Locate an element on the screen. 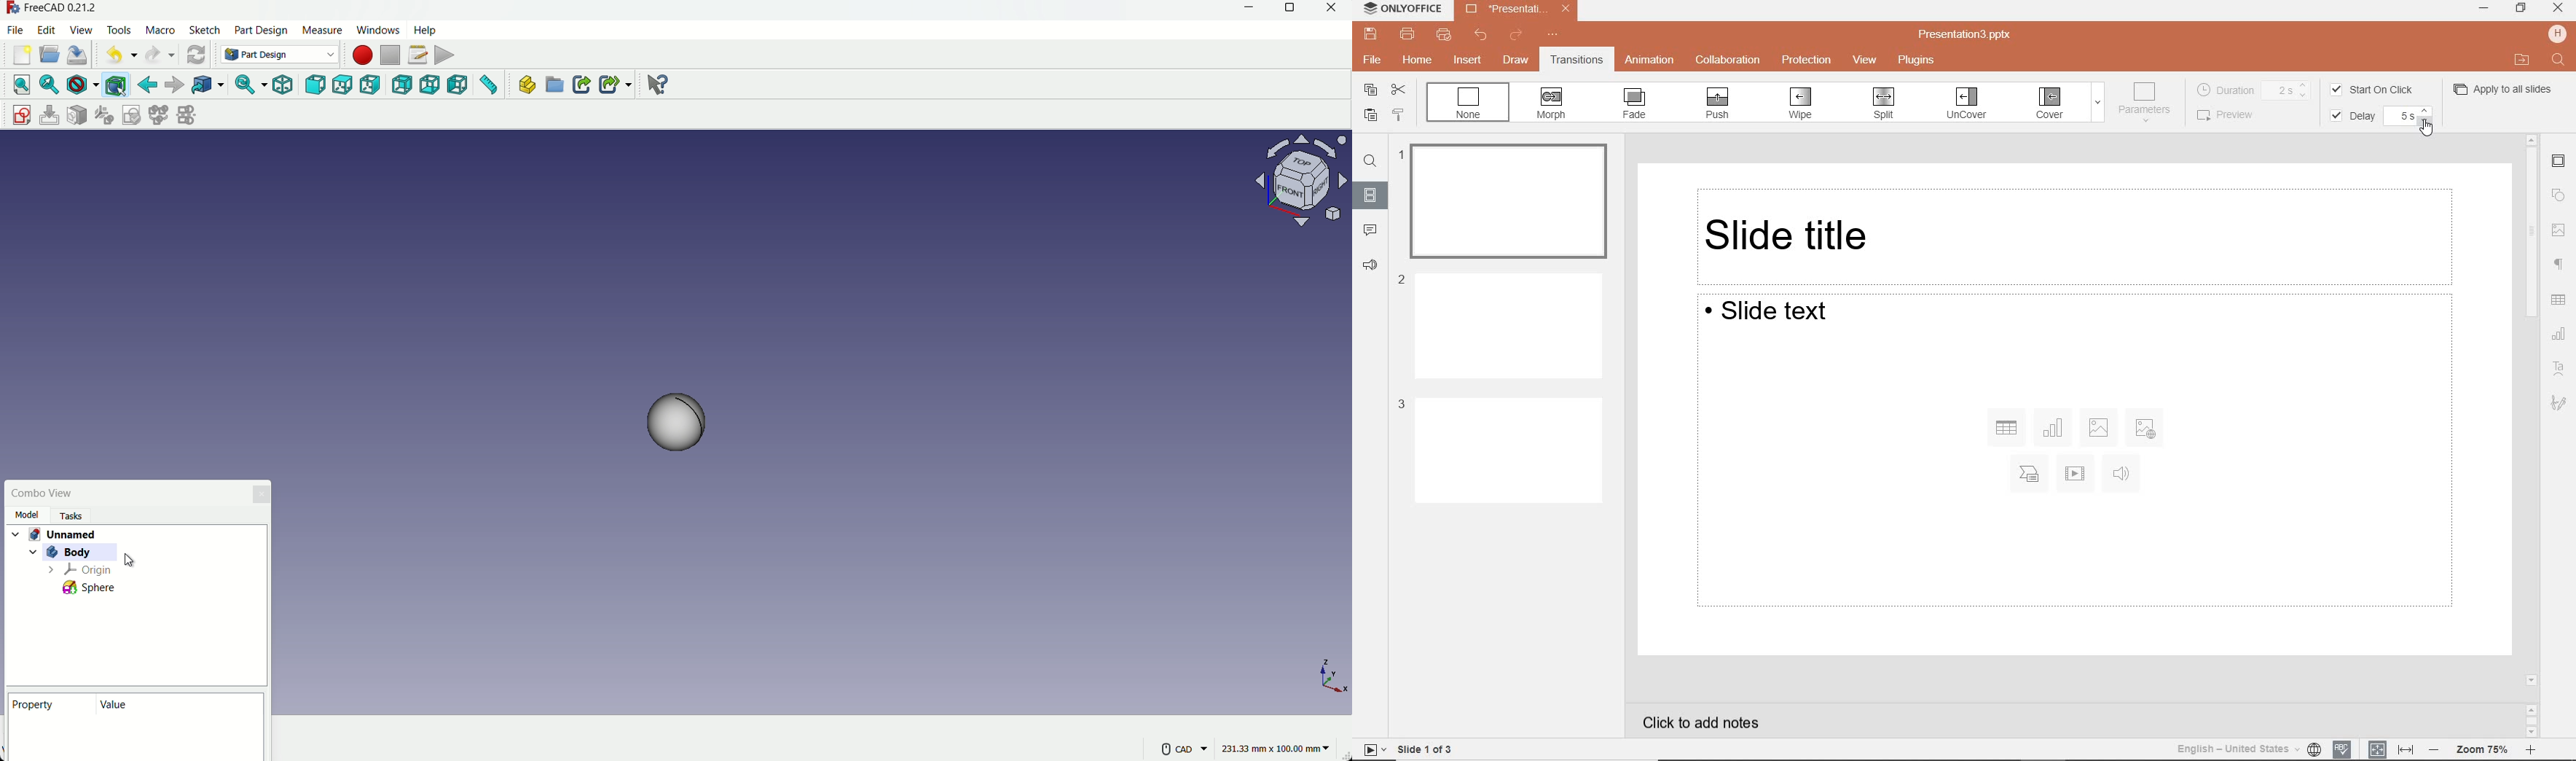  close is located at coordinates (1330, 8).